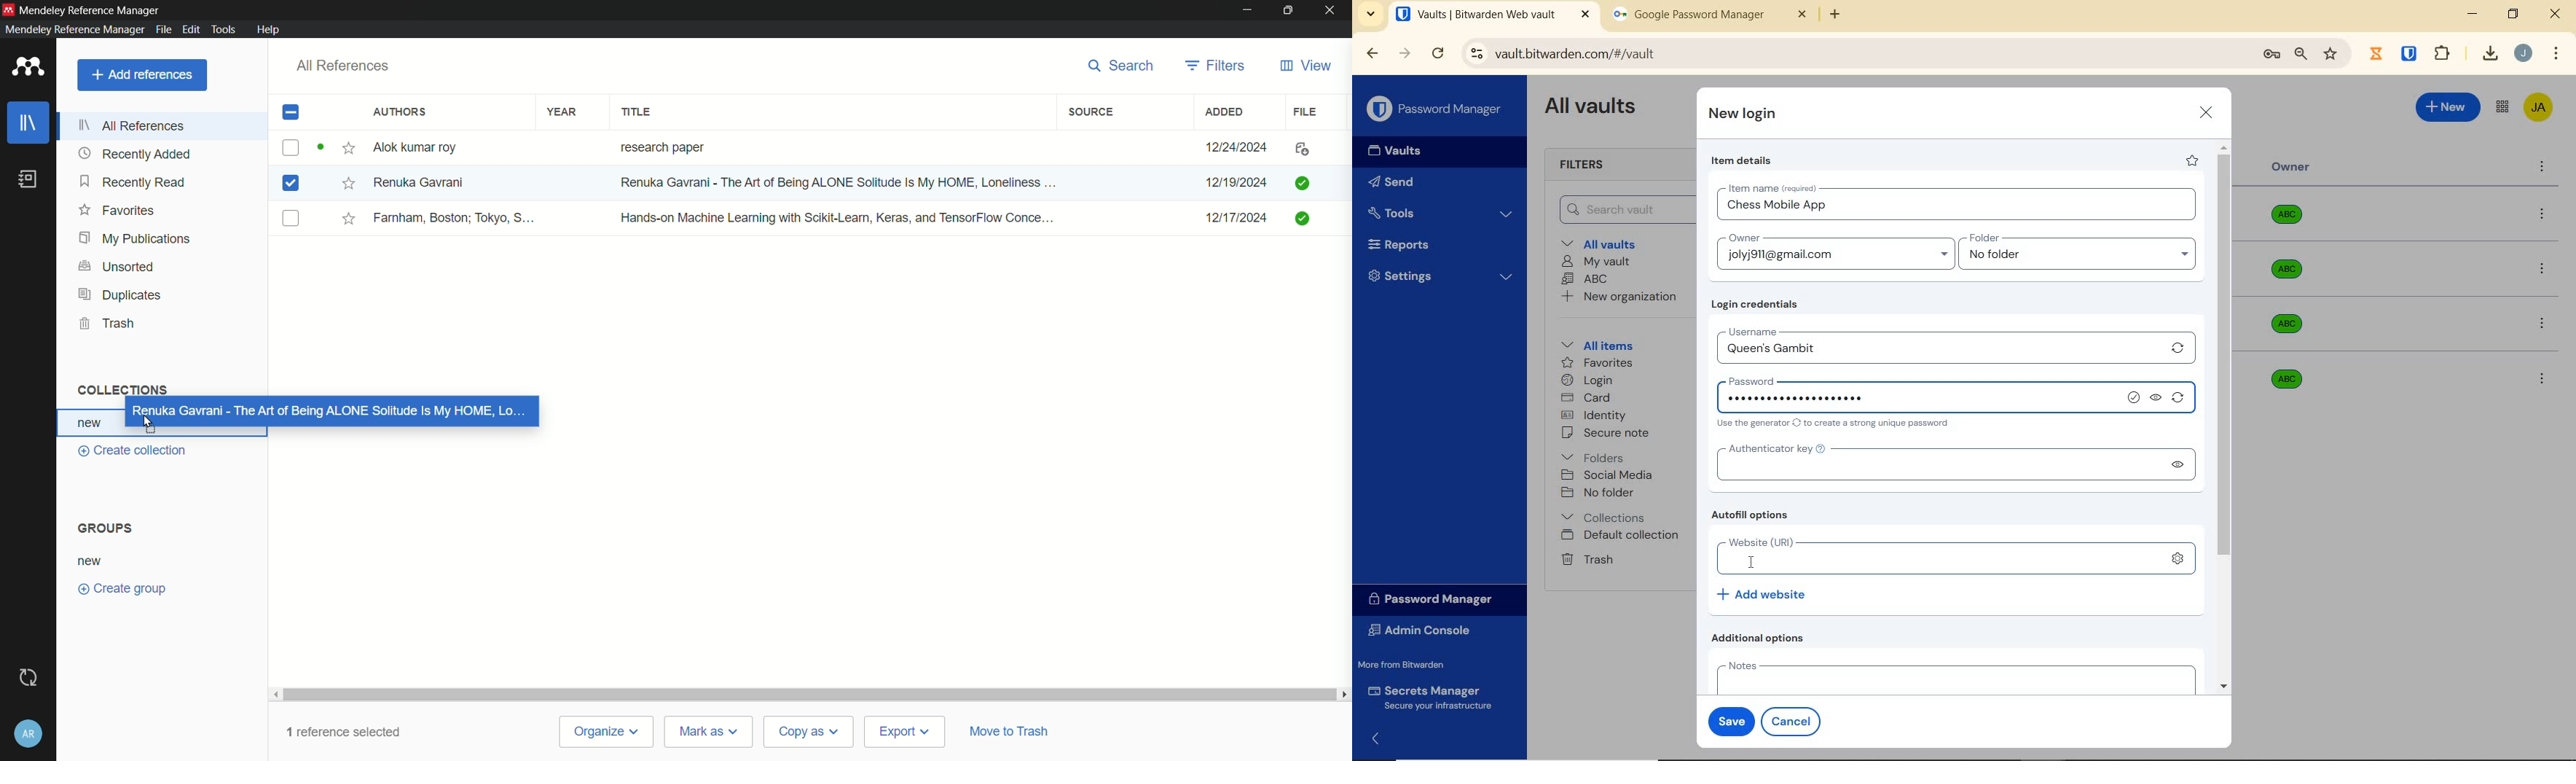 The width and height of the screenshot is (2576, 784). I want to click on library, so click(30, 125).